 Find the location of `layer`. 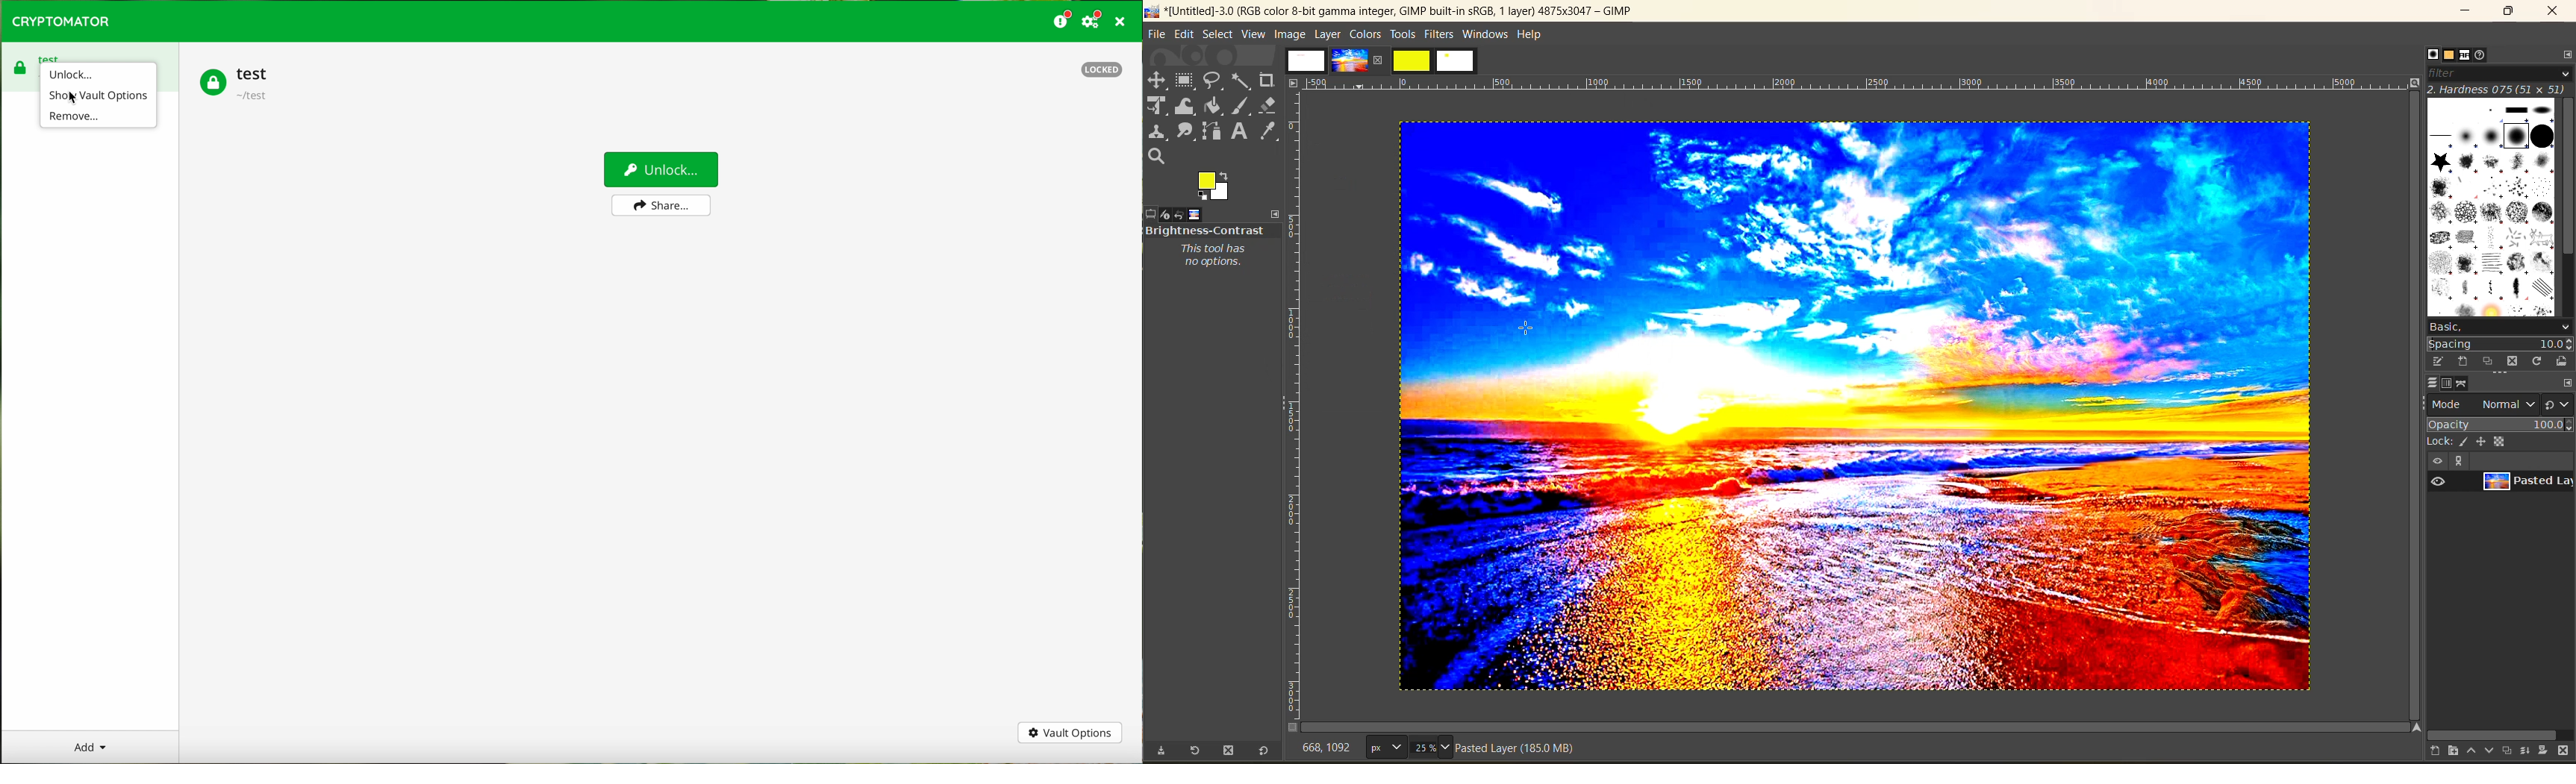

layer is located at coordinates (1329, 34).